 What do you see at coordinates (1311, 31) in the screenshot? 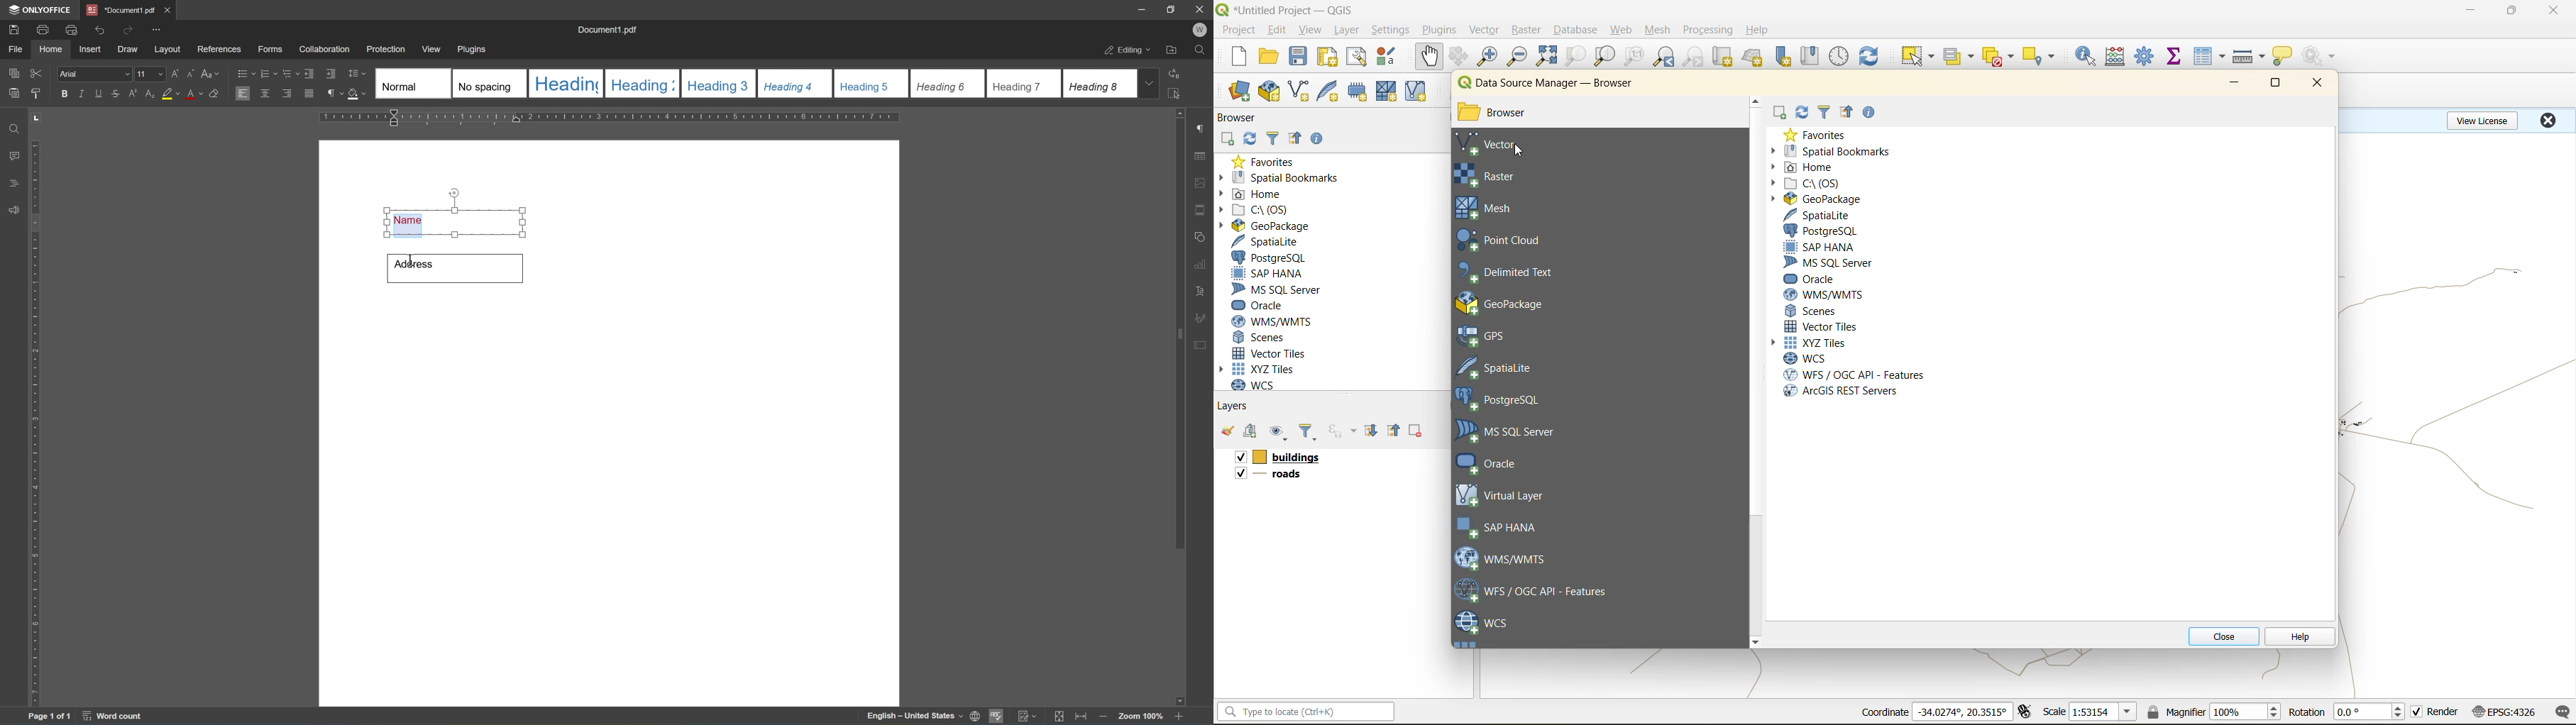
I see `view` at bounding box center [1311, 31].